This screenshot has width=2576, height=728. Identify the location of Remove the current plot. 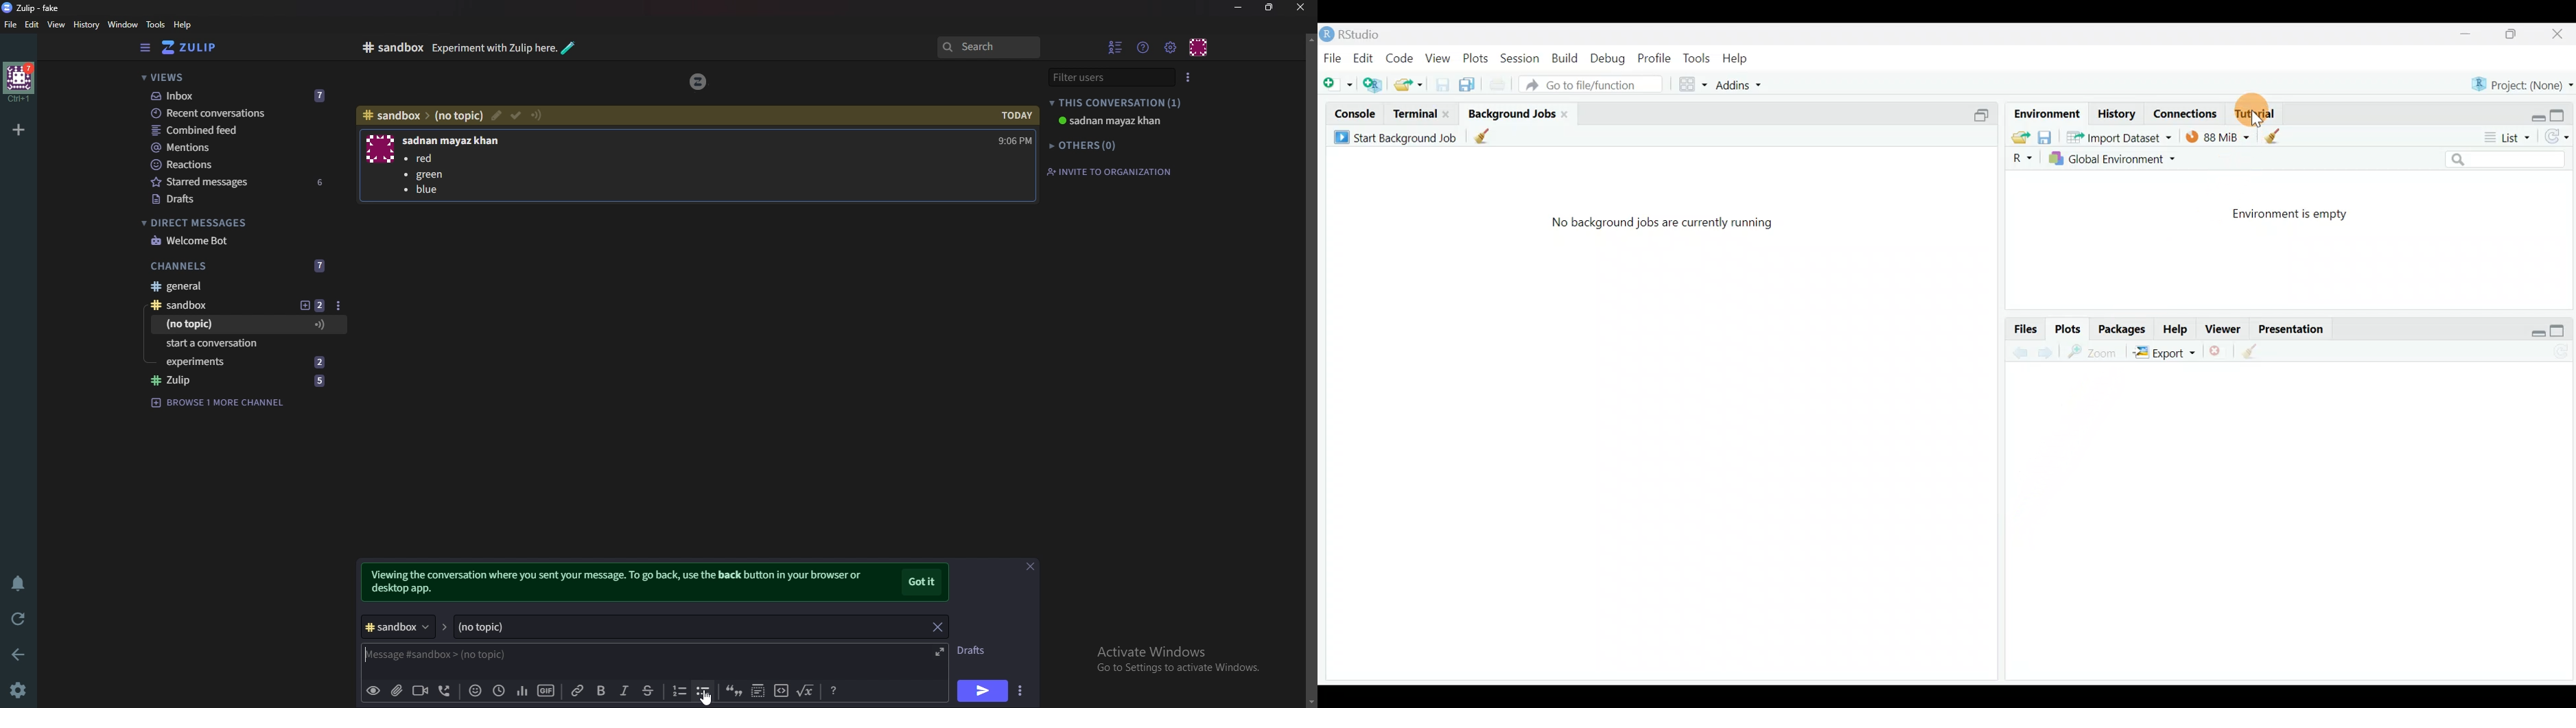
(2218, 351).